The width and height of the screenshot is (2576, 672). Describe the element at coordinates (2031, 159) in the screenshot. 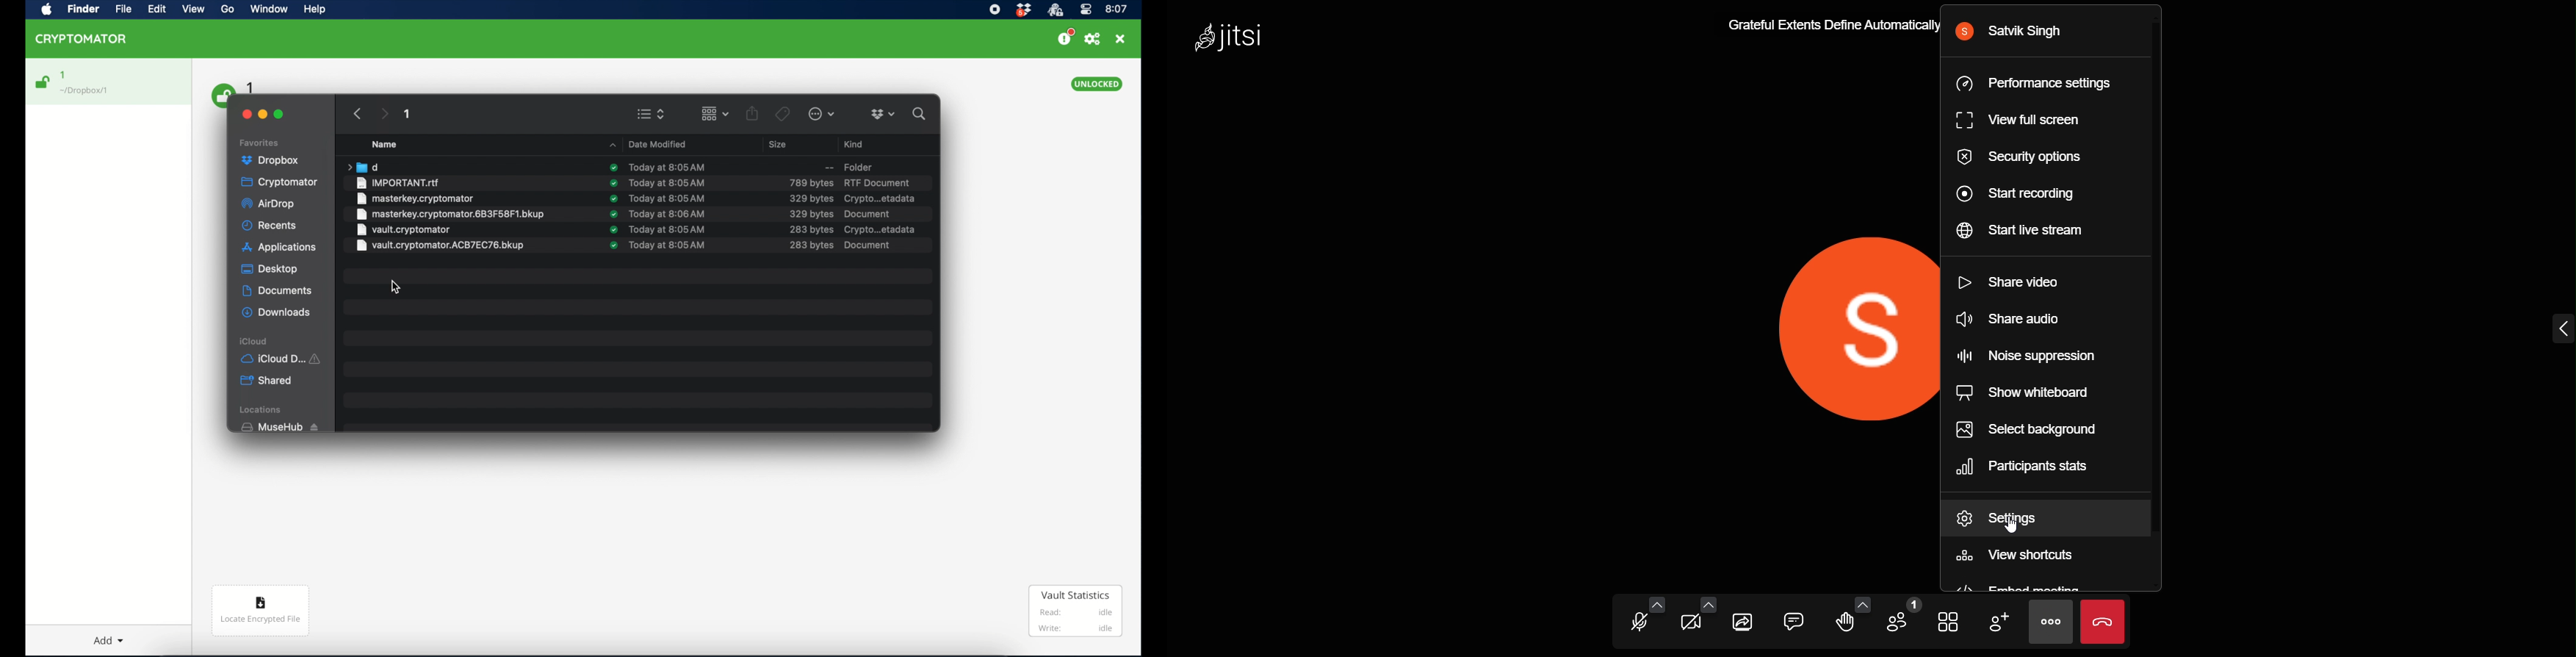

I see `security options` at that location.